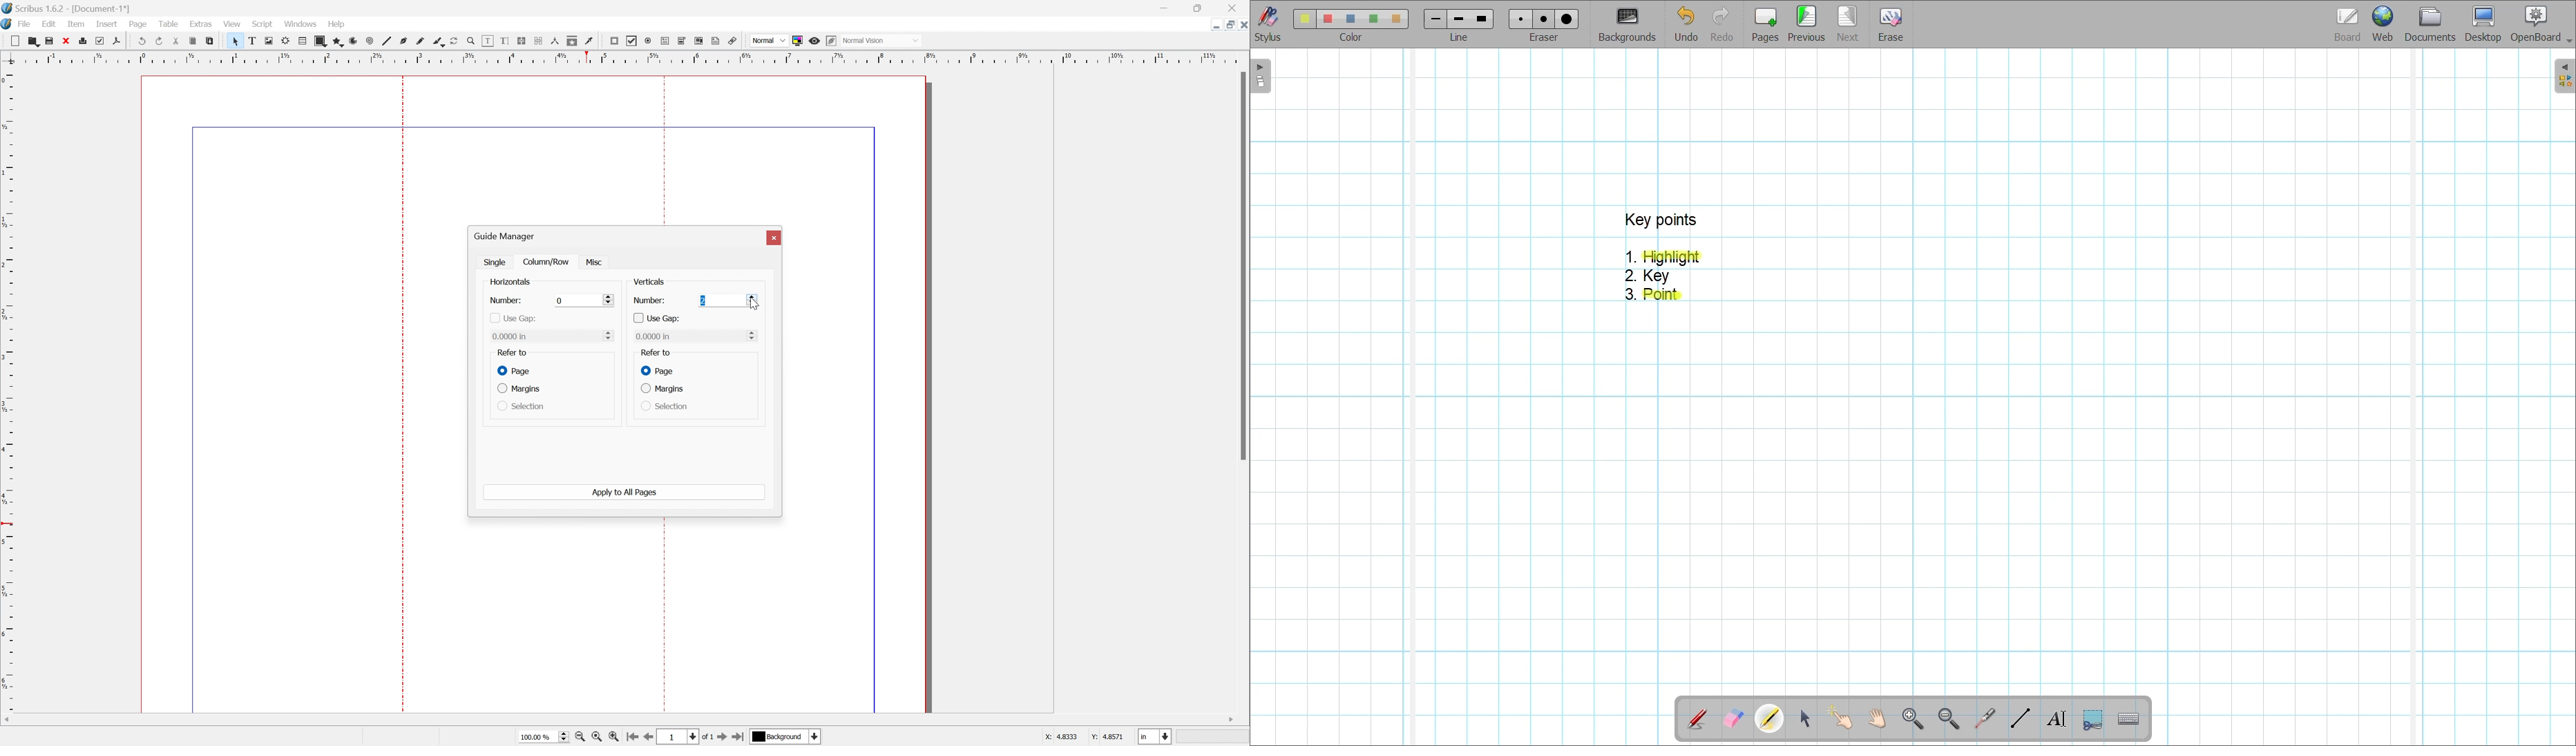 The width and height of the screenshot is (2576, 756). I want to click on go to next page, so click(720, 739).